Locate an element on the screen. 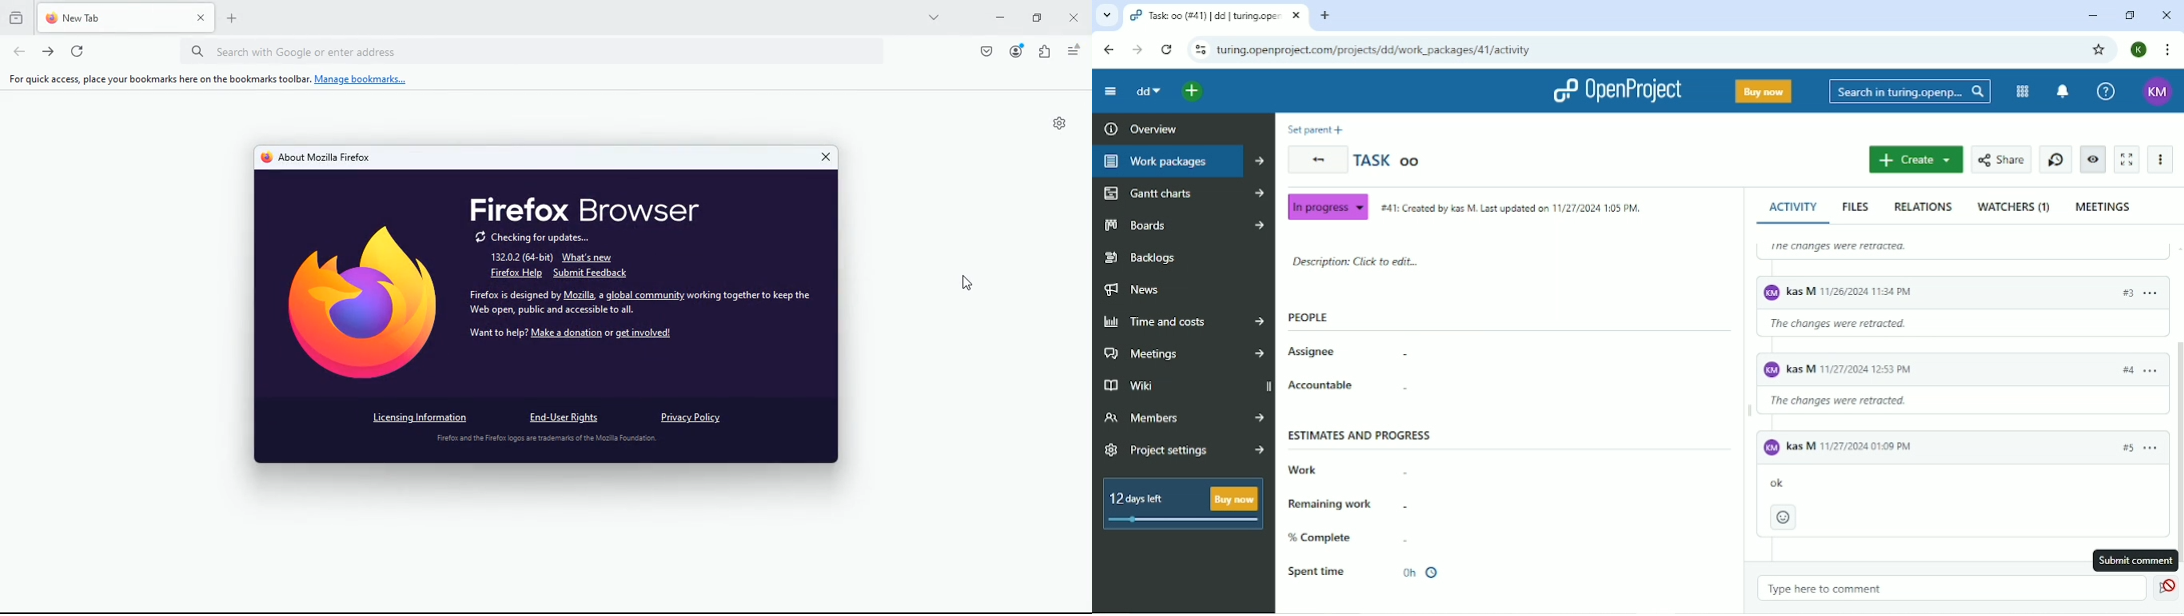 The image size is (2184, 616). KM Kas M 11/26/2024 01:09 PM is located at coordinates (1839, 447).